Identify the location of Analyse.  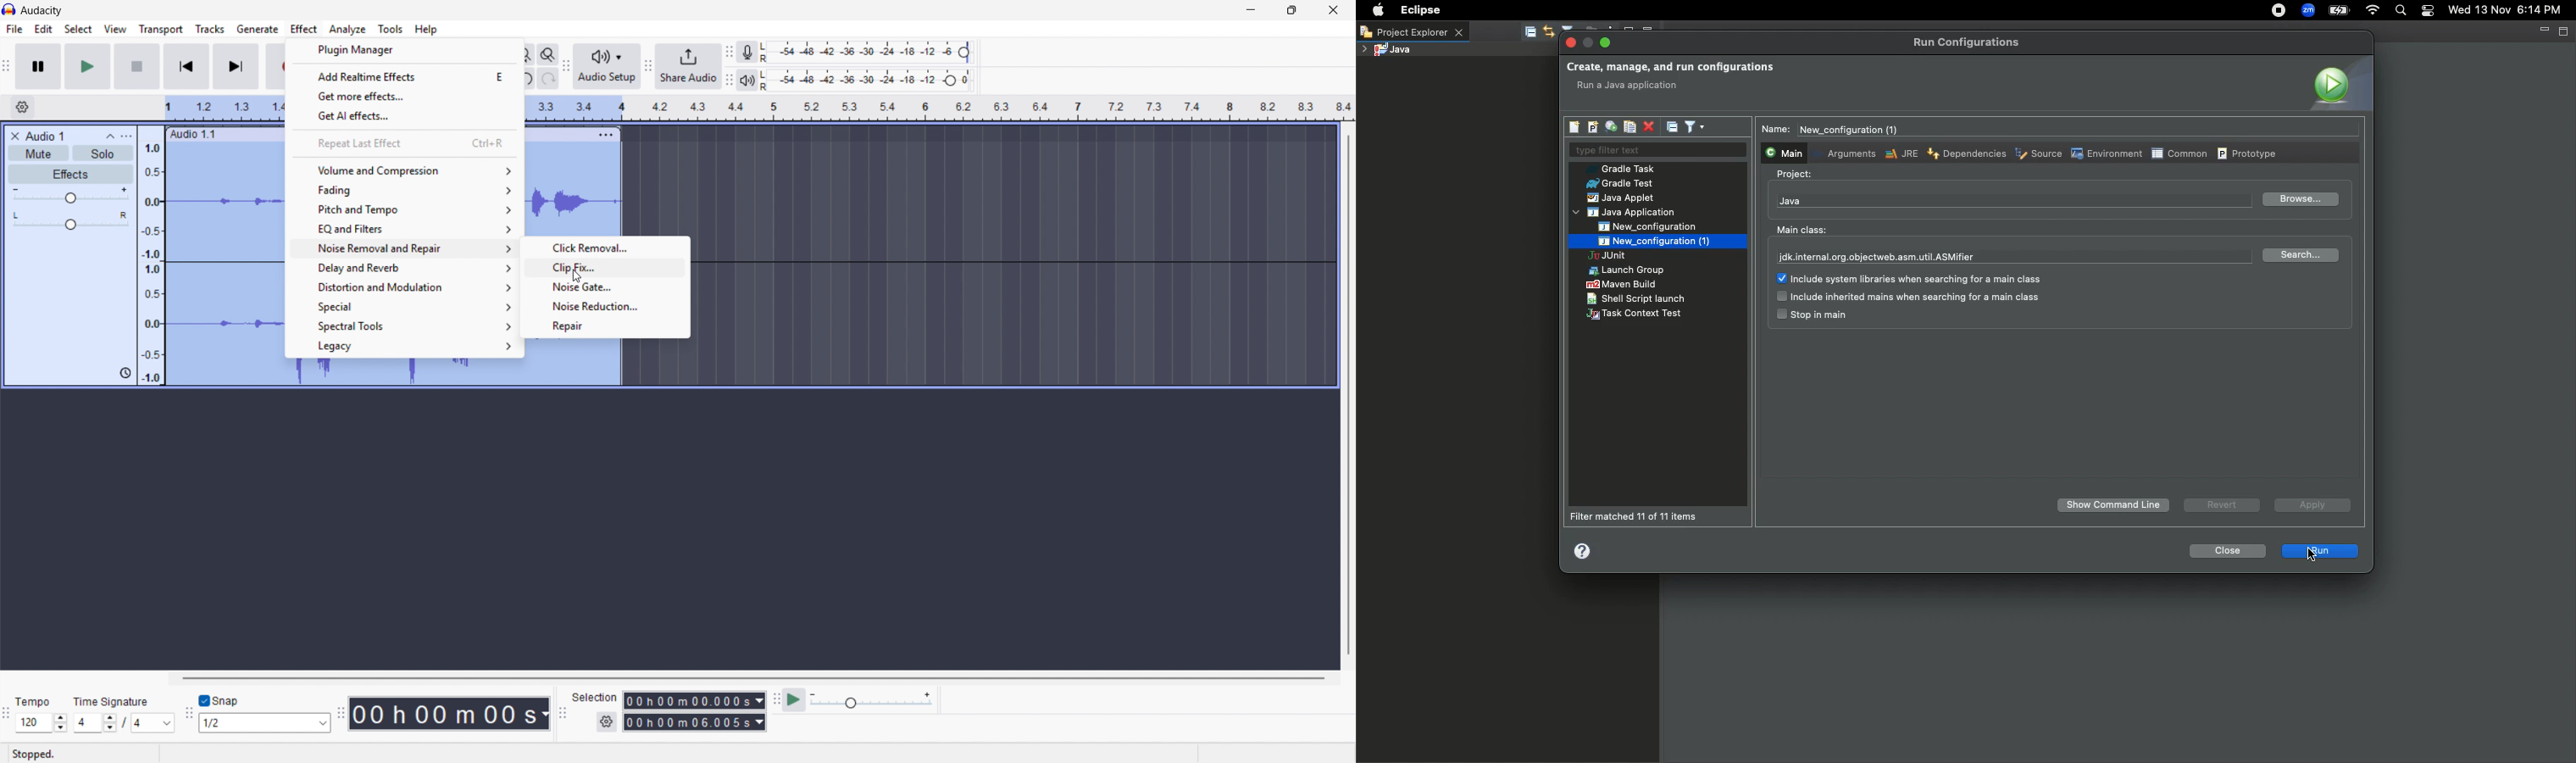
(347, 29).